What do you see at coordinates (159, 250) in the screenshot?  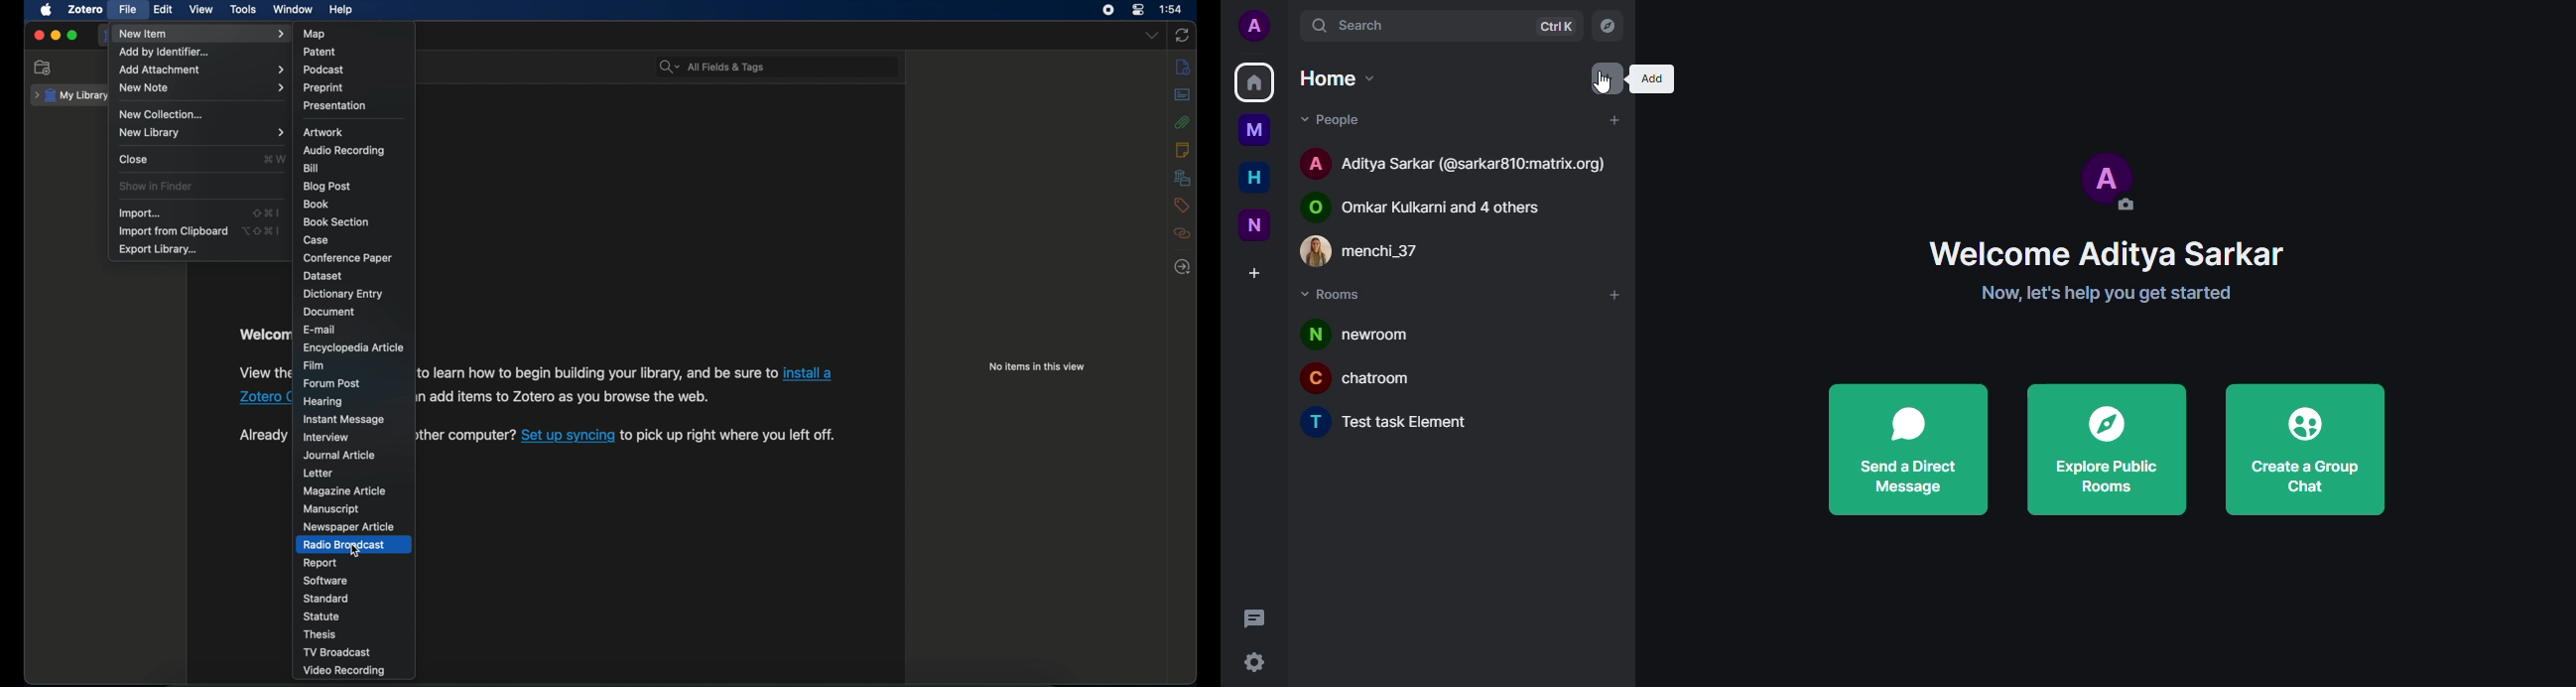 I see `export library` at bounding box center [159, 250].